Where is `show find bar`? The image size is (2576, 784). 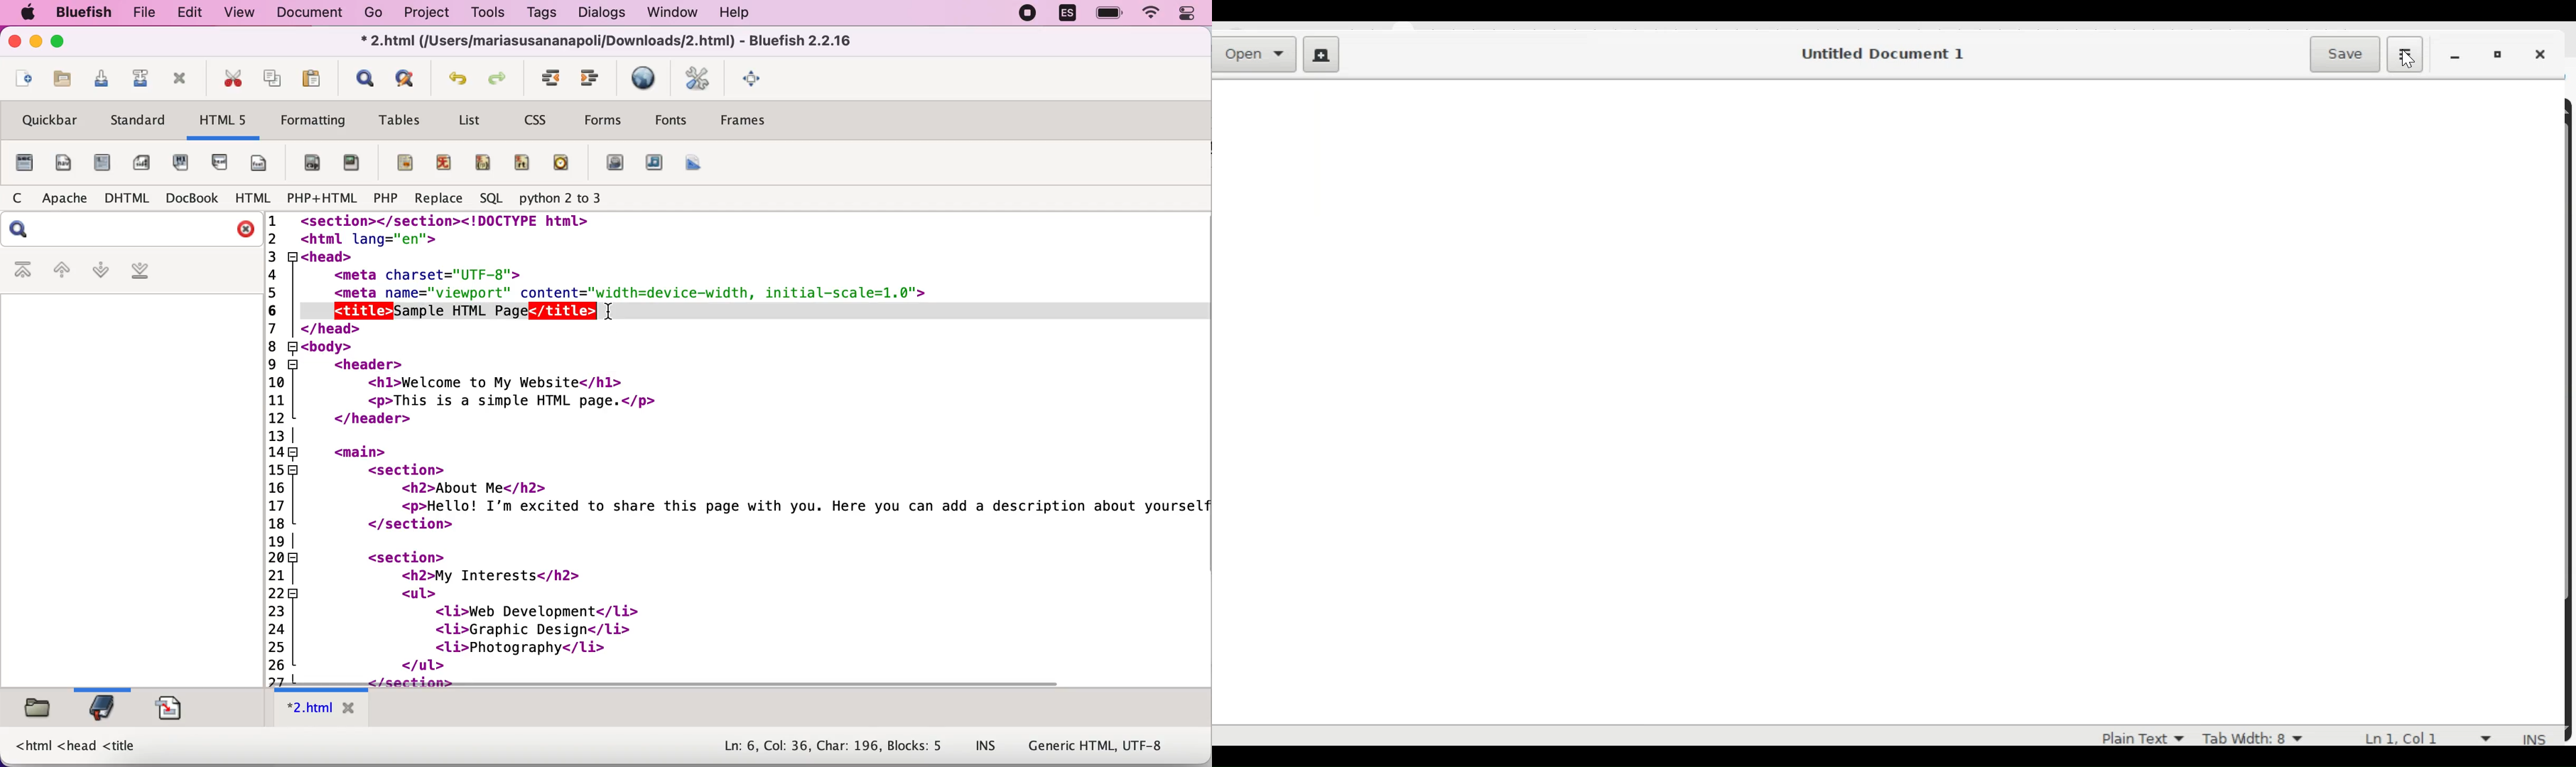 show find bar is located at coordinates (364, 79).